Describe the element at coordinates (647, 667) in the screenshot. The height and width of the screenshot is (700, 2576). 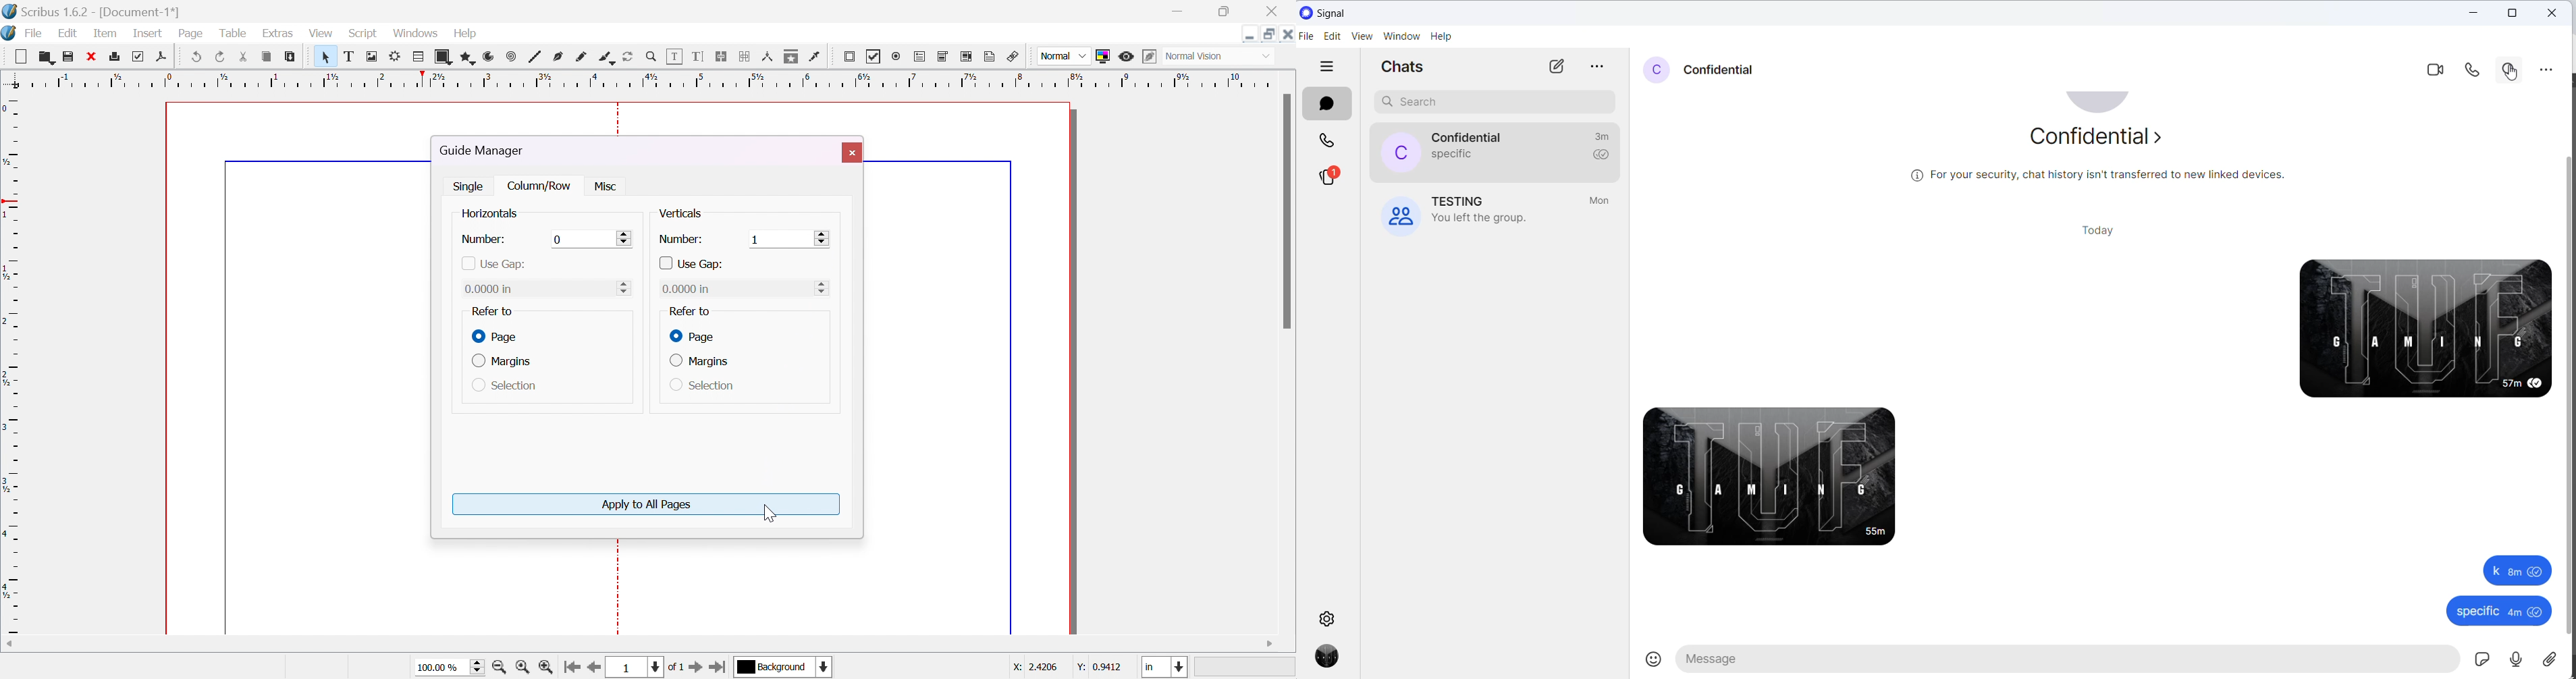
I see `select current page` at that location.